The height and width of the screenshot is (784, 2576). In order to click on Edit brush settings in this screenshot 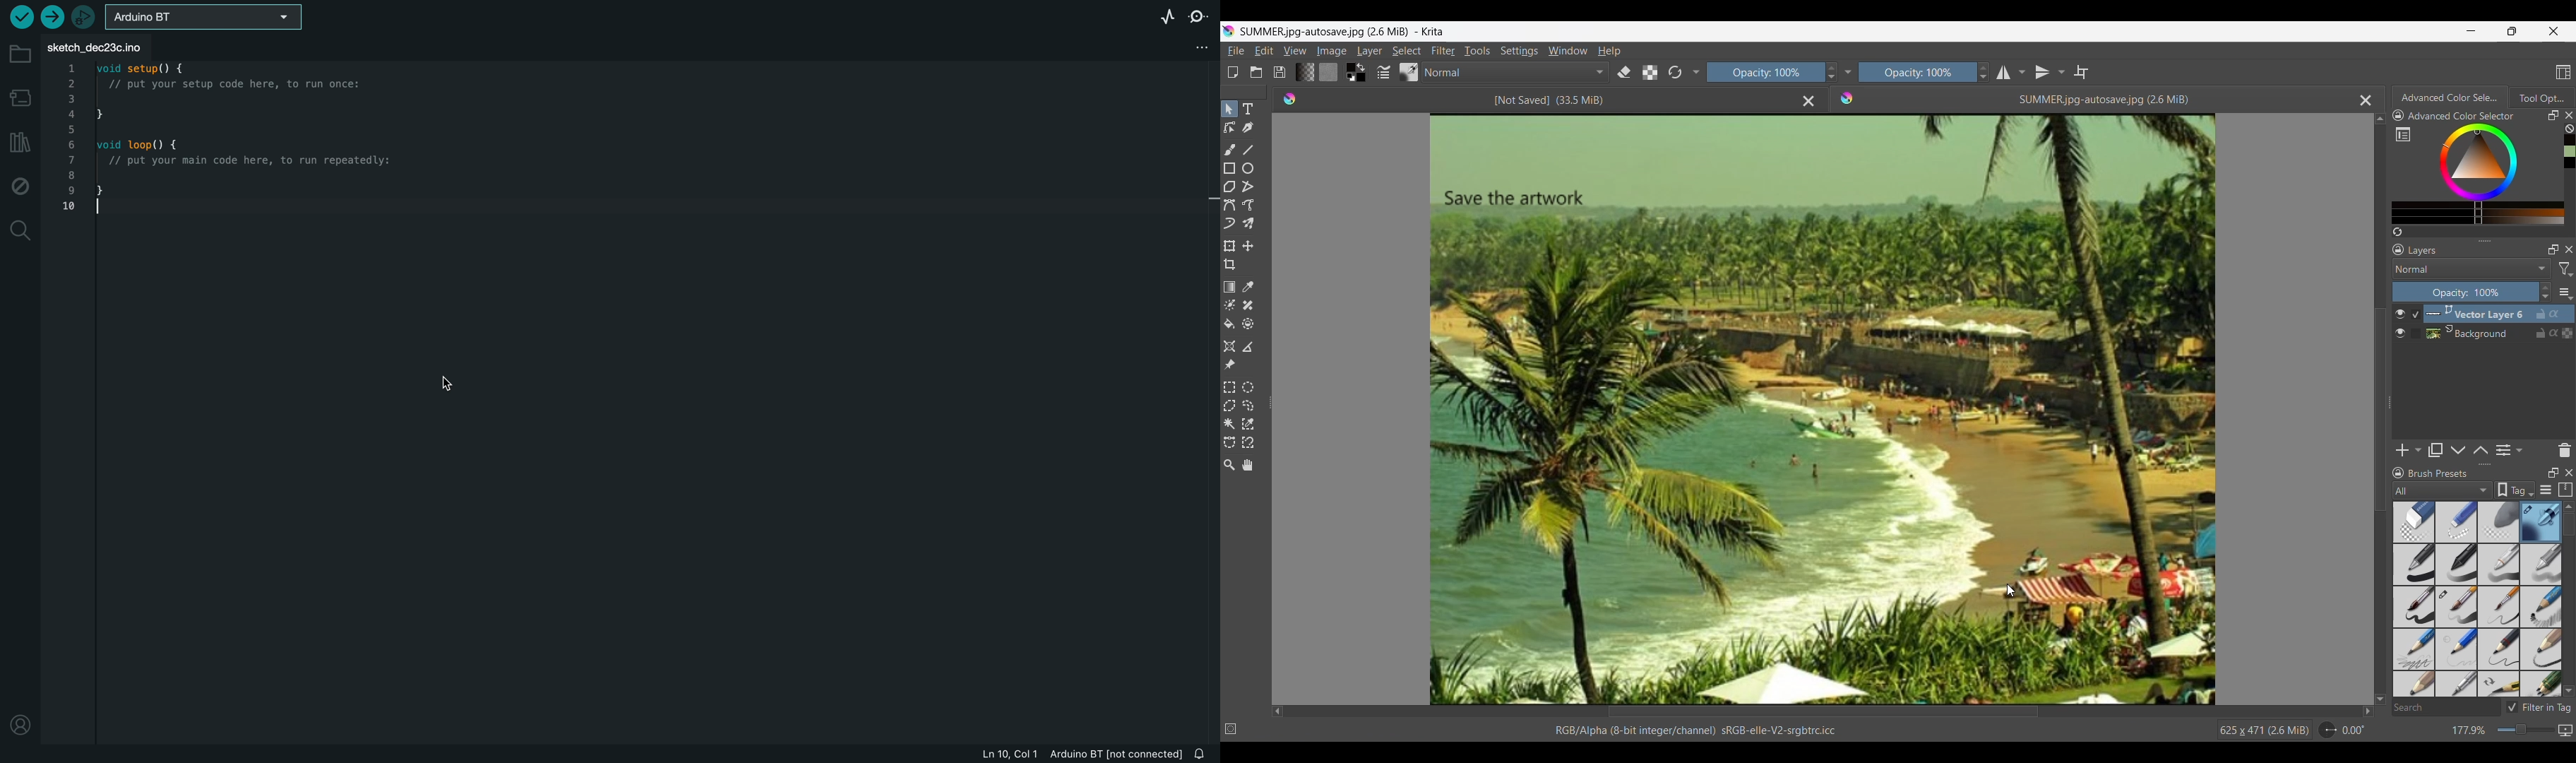, I will do `click(1383, 71)`.